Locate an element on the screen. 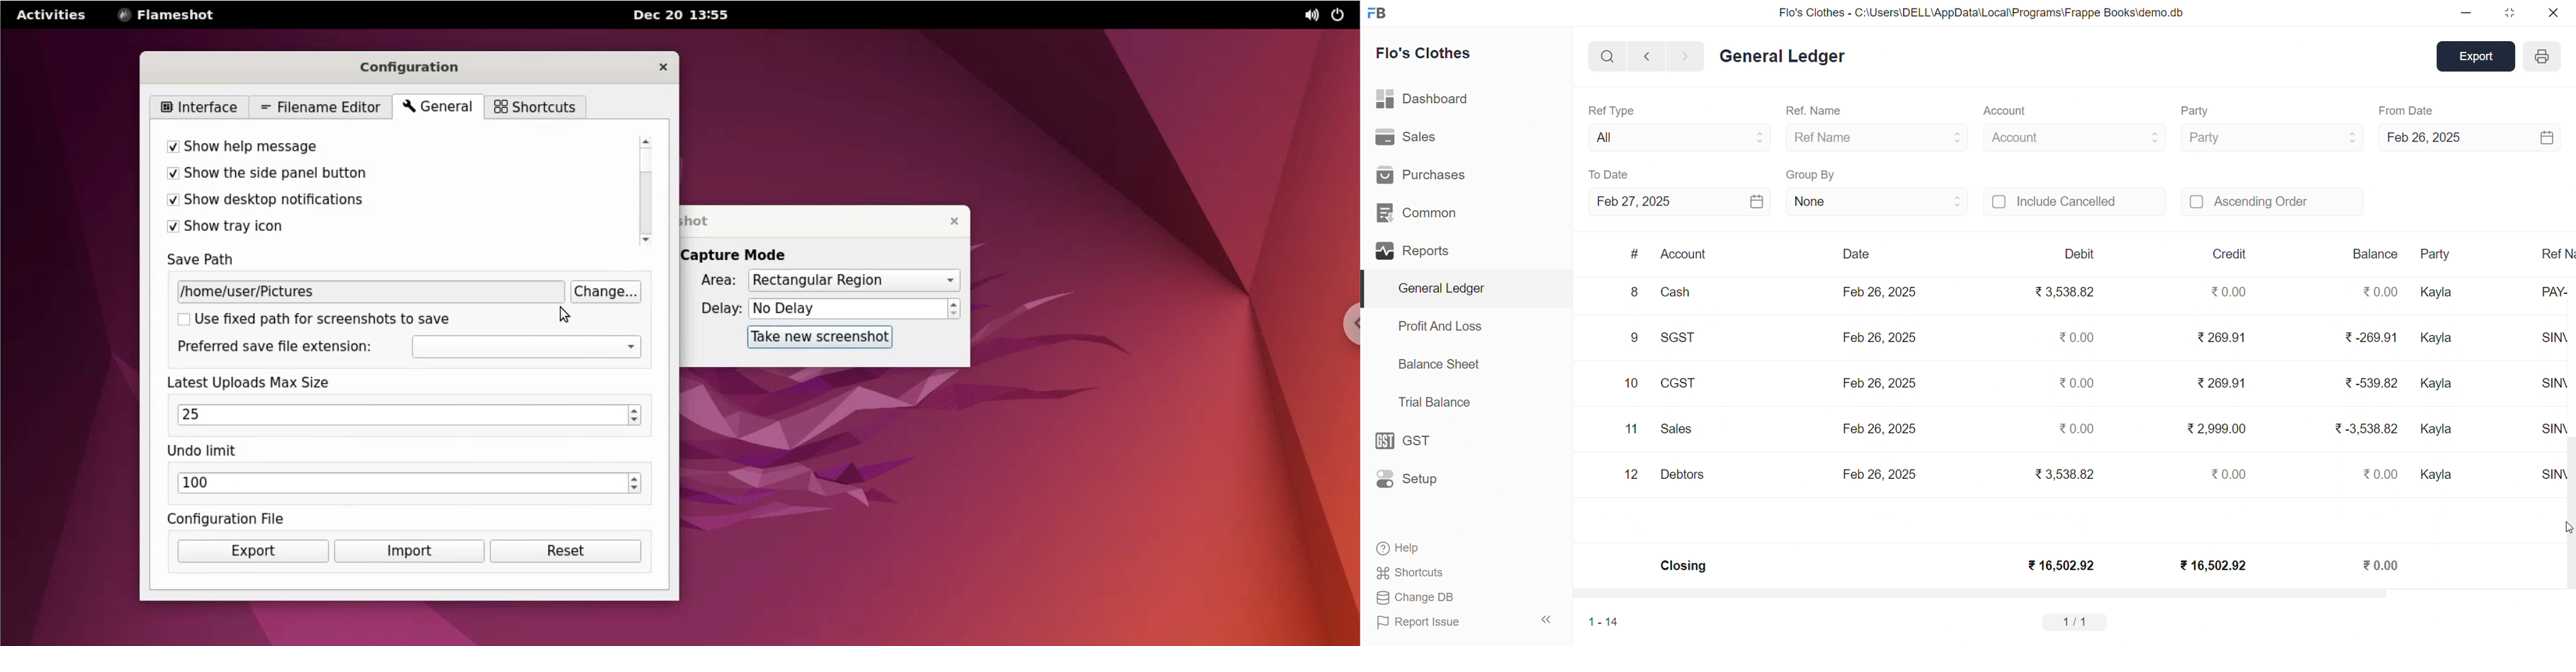 This screenshot has width=2576, height=672. 11 is located at coordinates (1631, 429).